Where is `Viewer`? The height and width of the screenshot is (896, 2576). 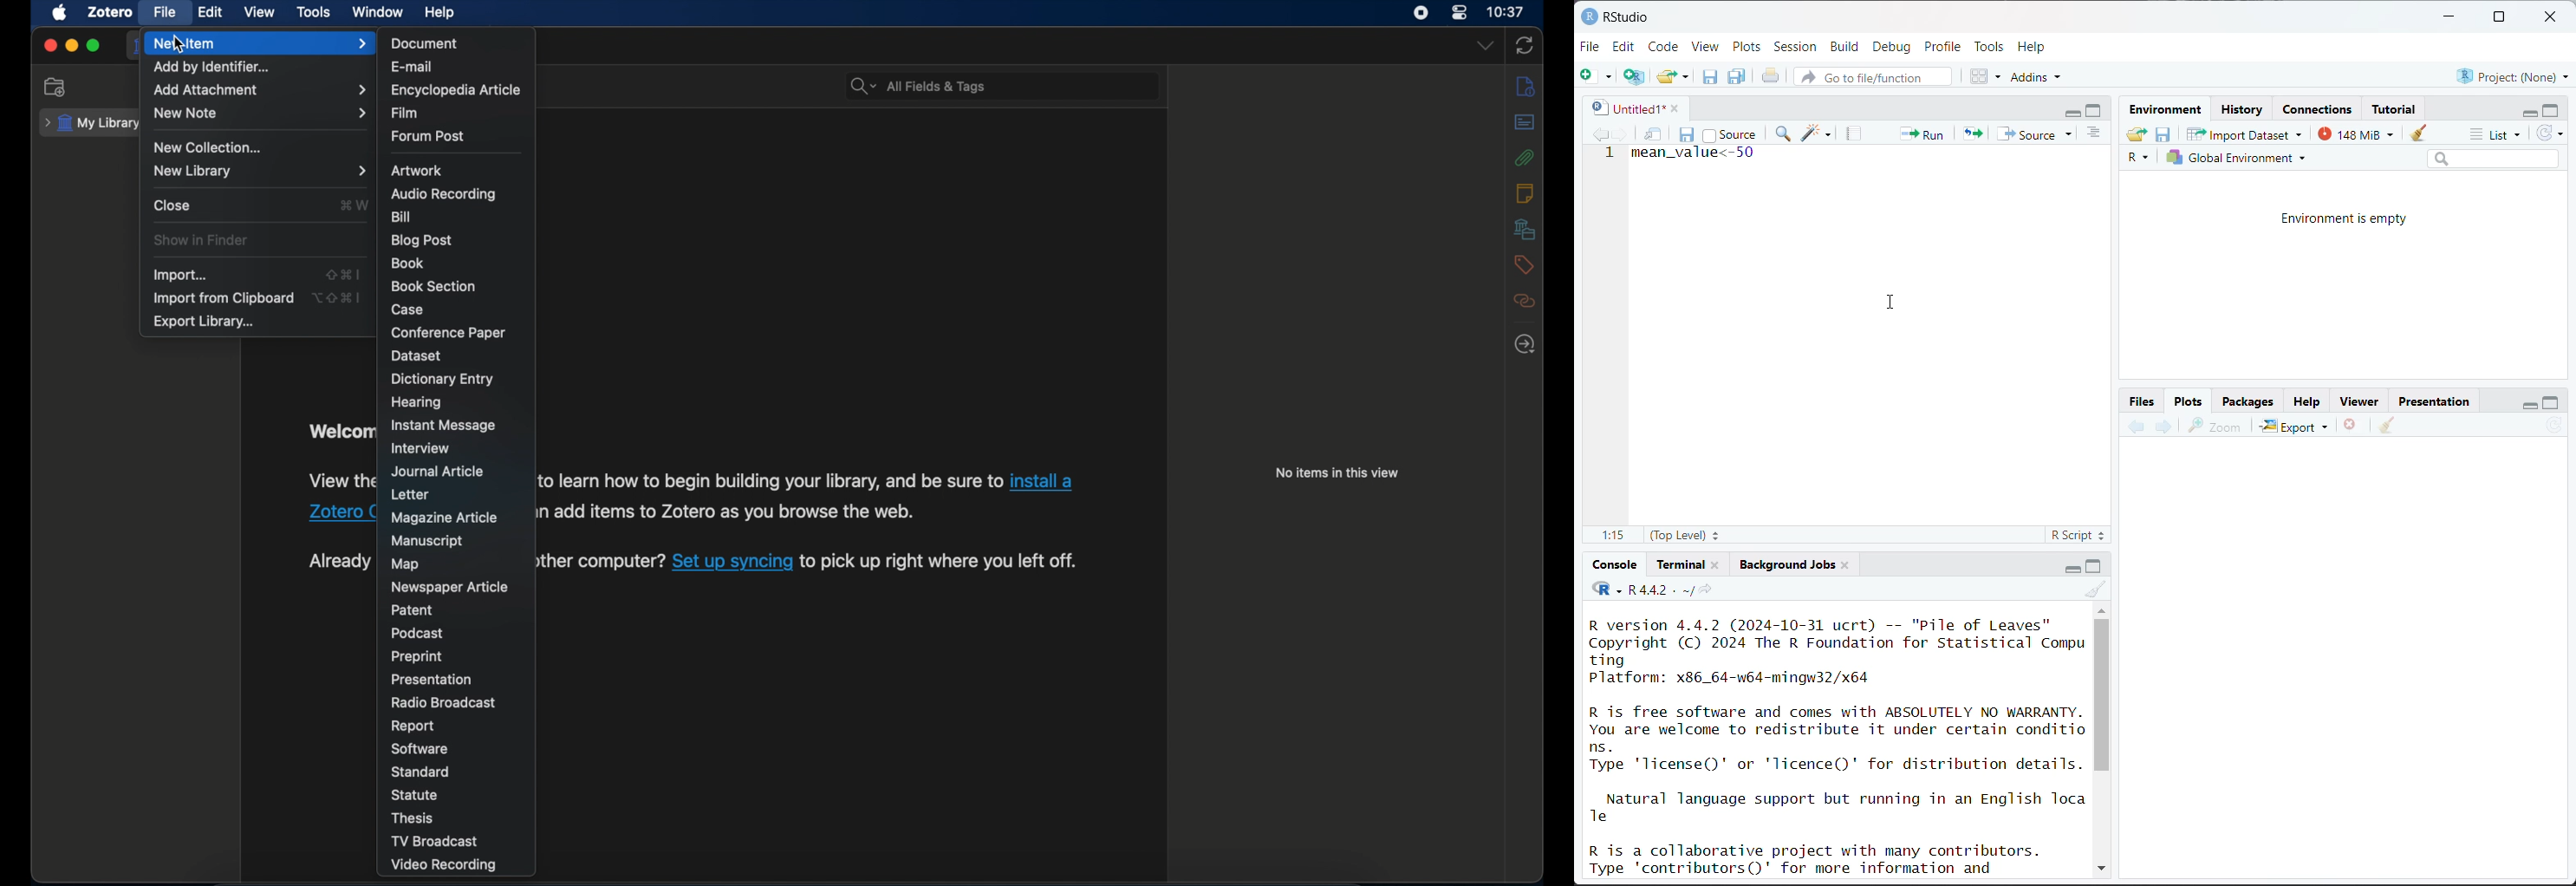 Viewer is located at coordinates (2363, 402).